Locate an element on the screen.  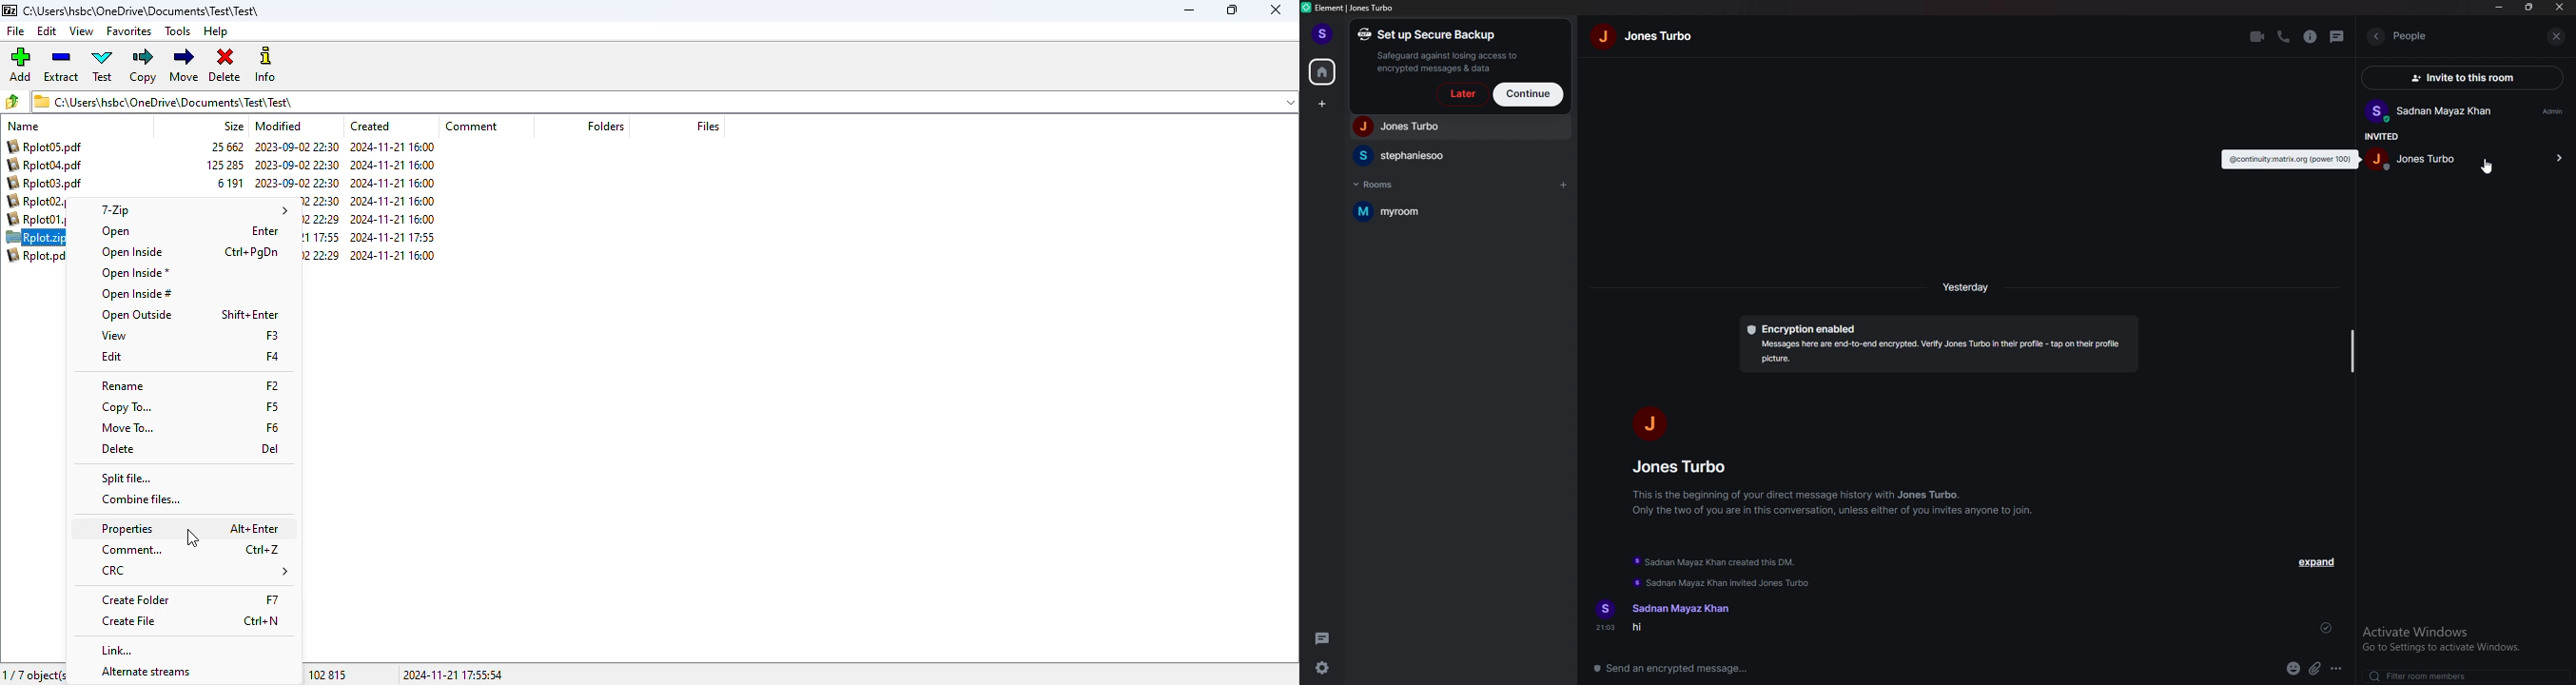
name is located at coordinates (1678, 609).